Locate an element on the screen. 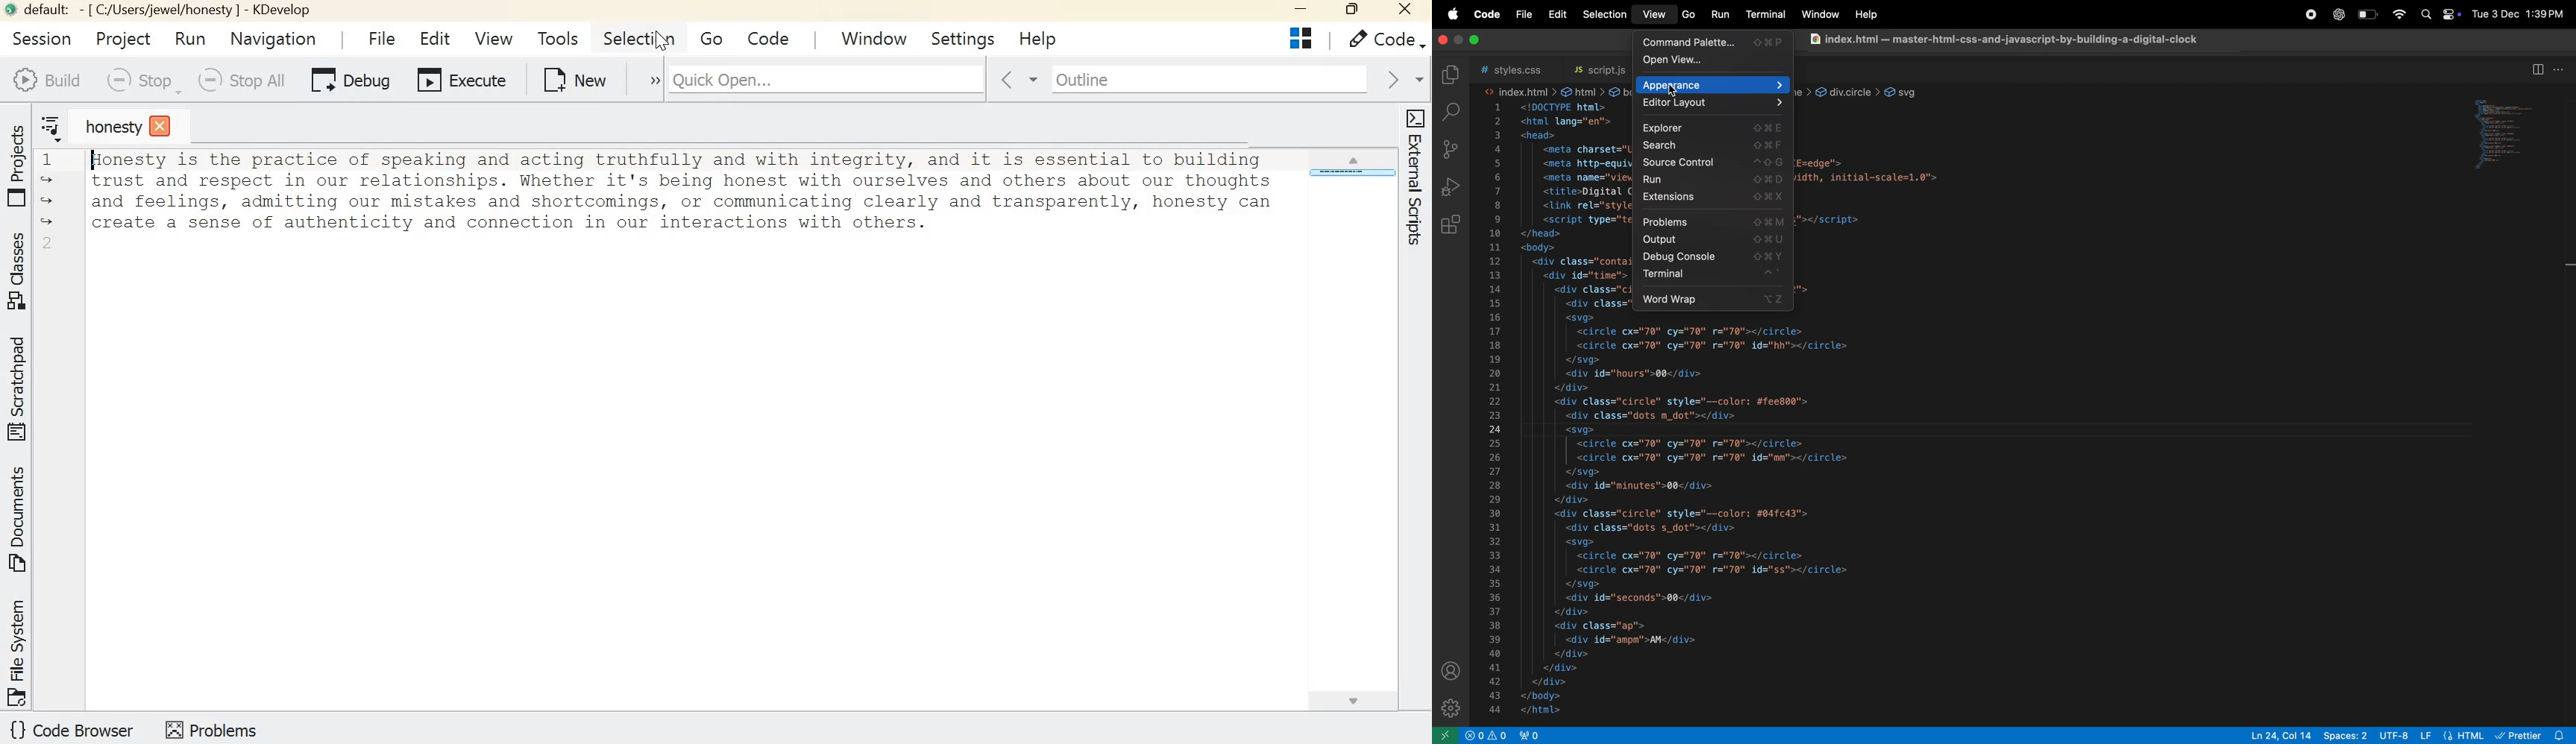 This screenshot has height=756, width=2576. close is located at coordinates (1407, 12).